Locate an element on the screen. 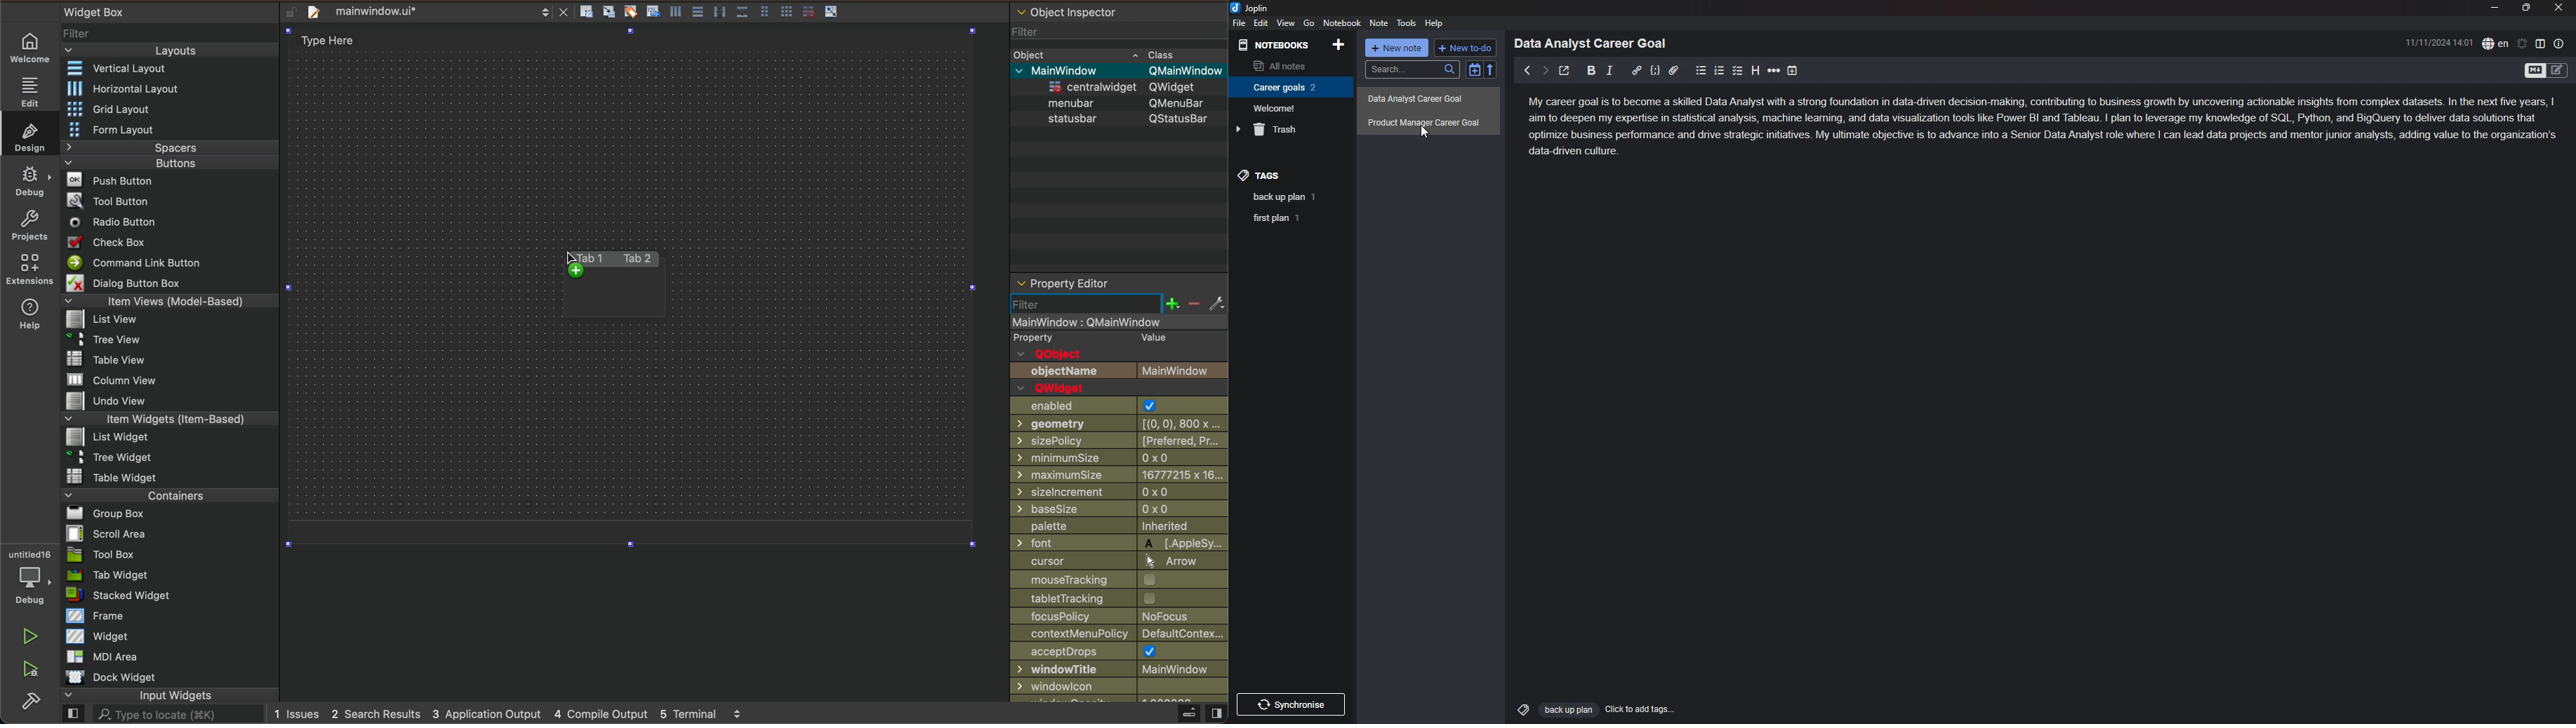 The width and height of the screenshot is (2576, 728). trash is located at coordinates (1289, 129).